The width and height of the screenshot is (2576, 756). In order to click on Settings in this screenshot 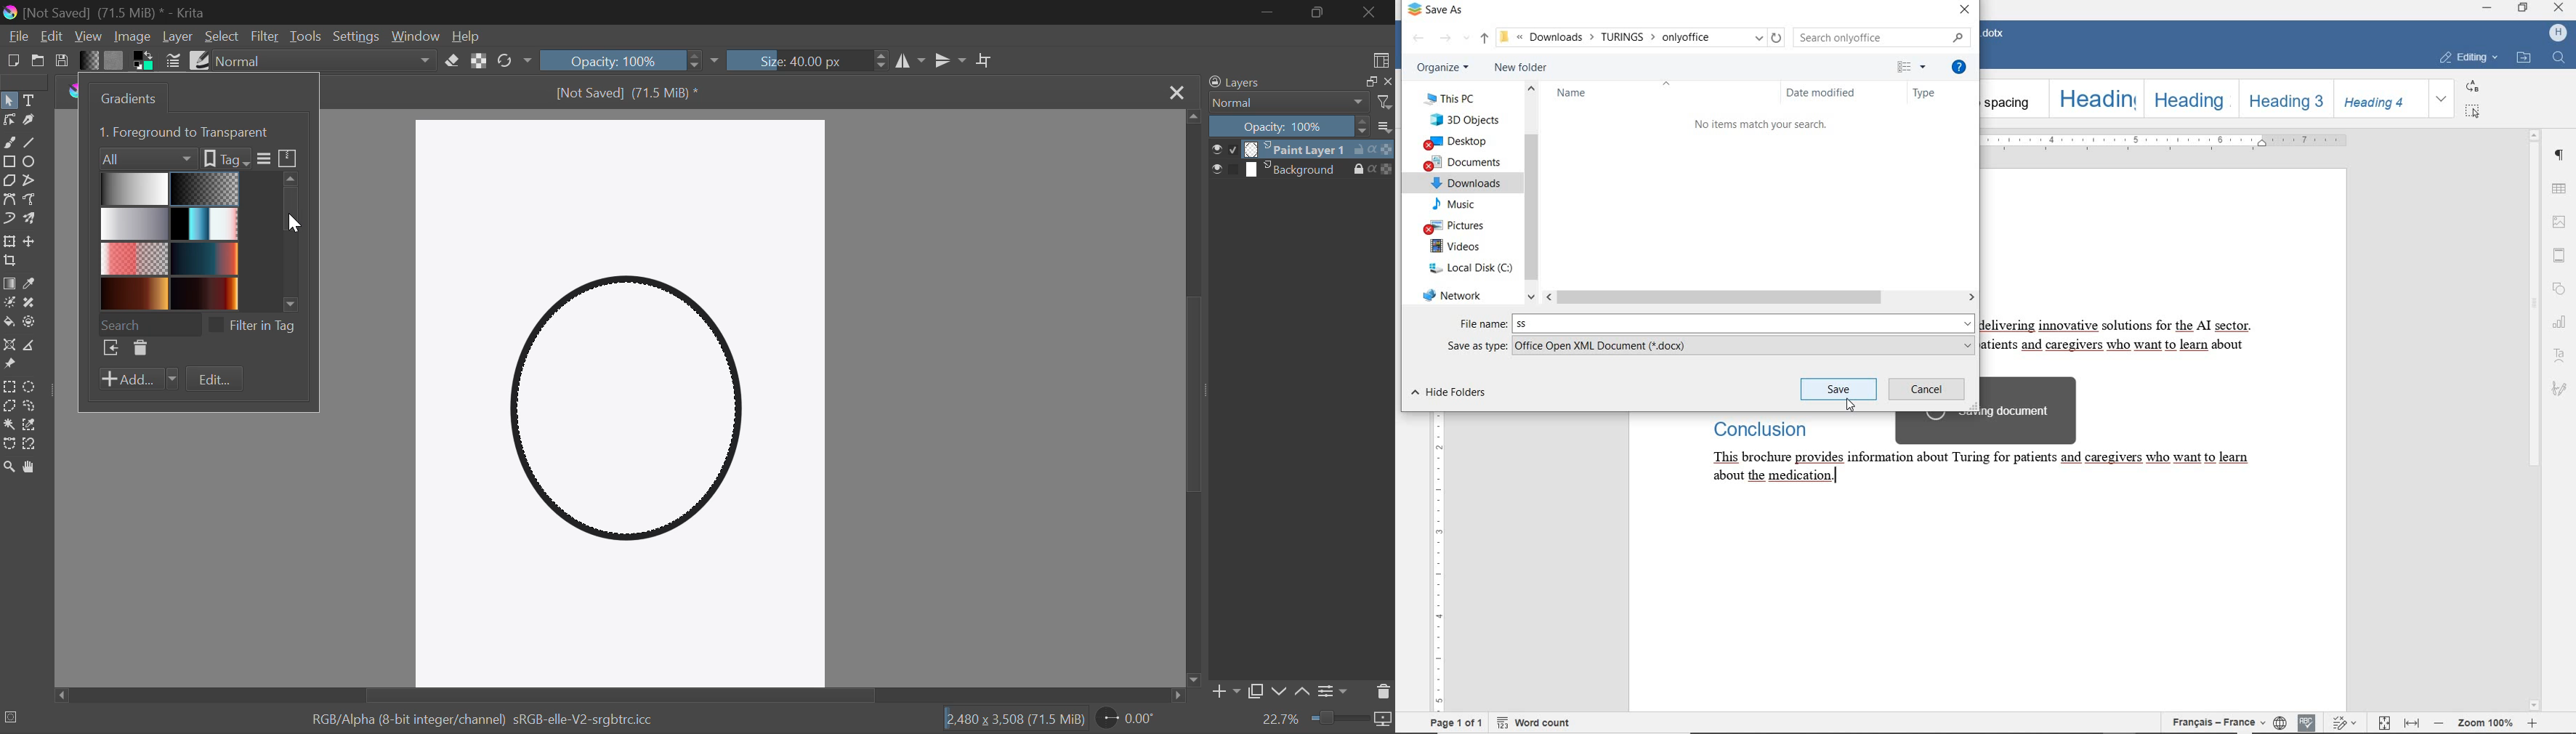, I will do `click(1336, 691)`.